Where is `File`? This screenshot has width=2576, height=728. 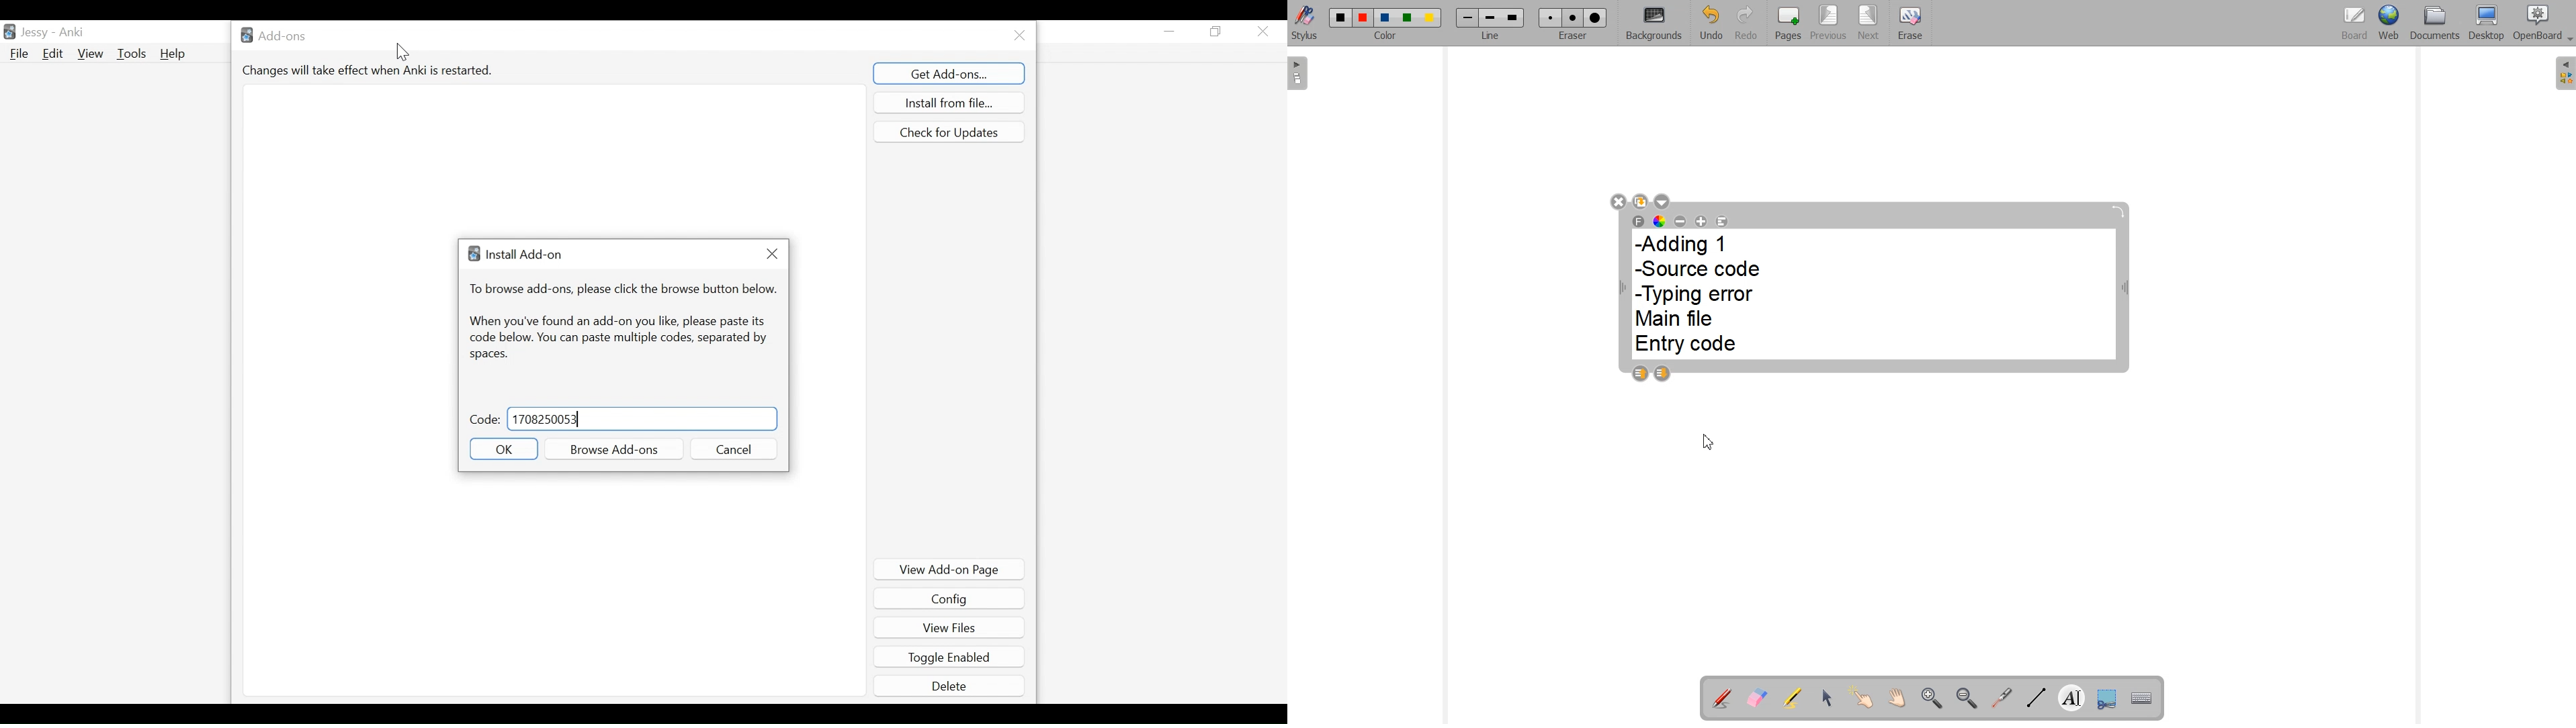
File is located at coordinates (19, 54).